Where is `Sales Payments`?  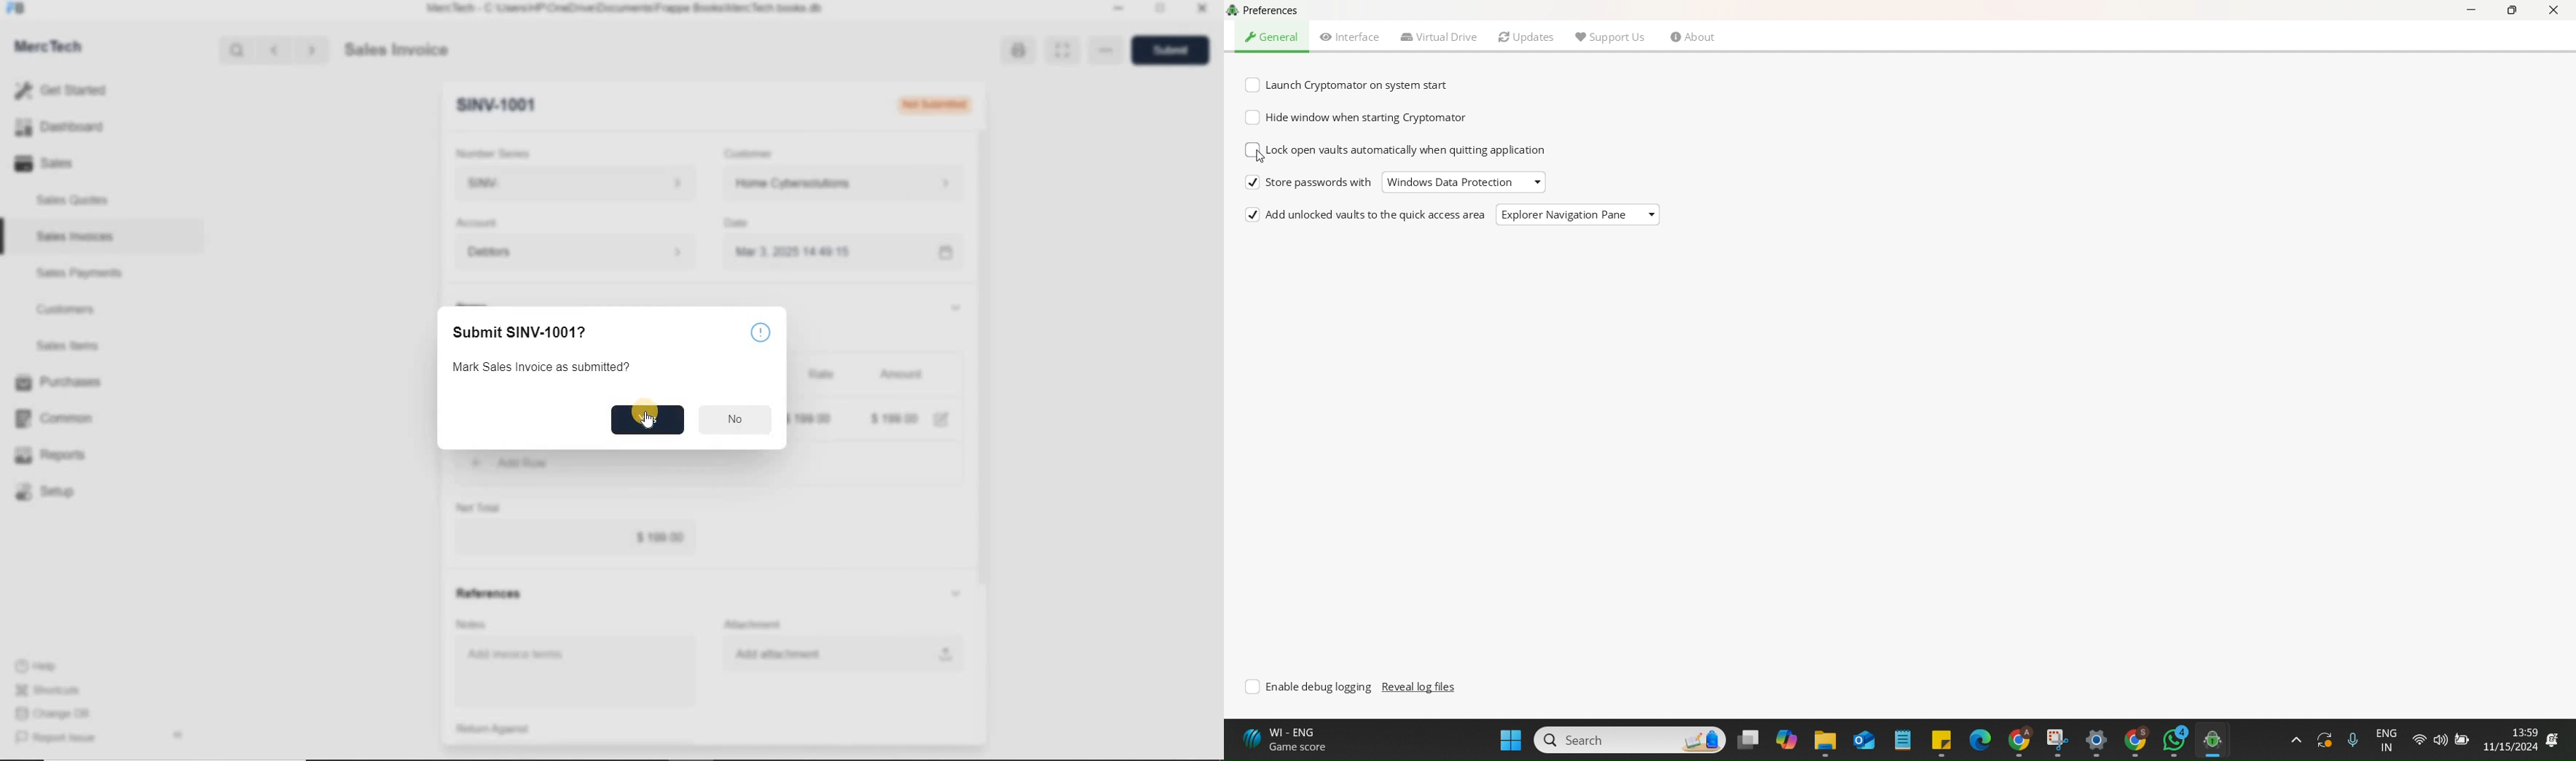
Sales Payments is located at coordinates (77, 273).